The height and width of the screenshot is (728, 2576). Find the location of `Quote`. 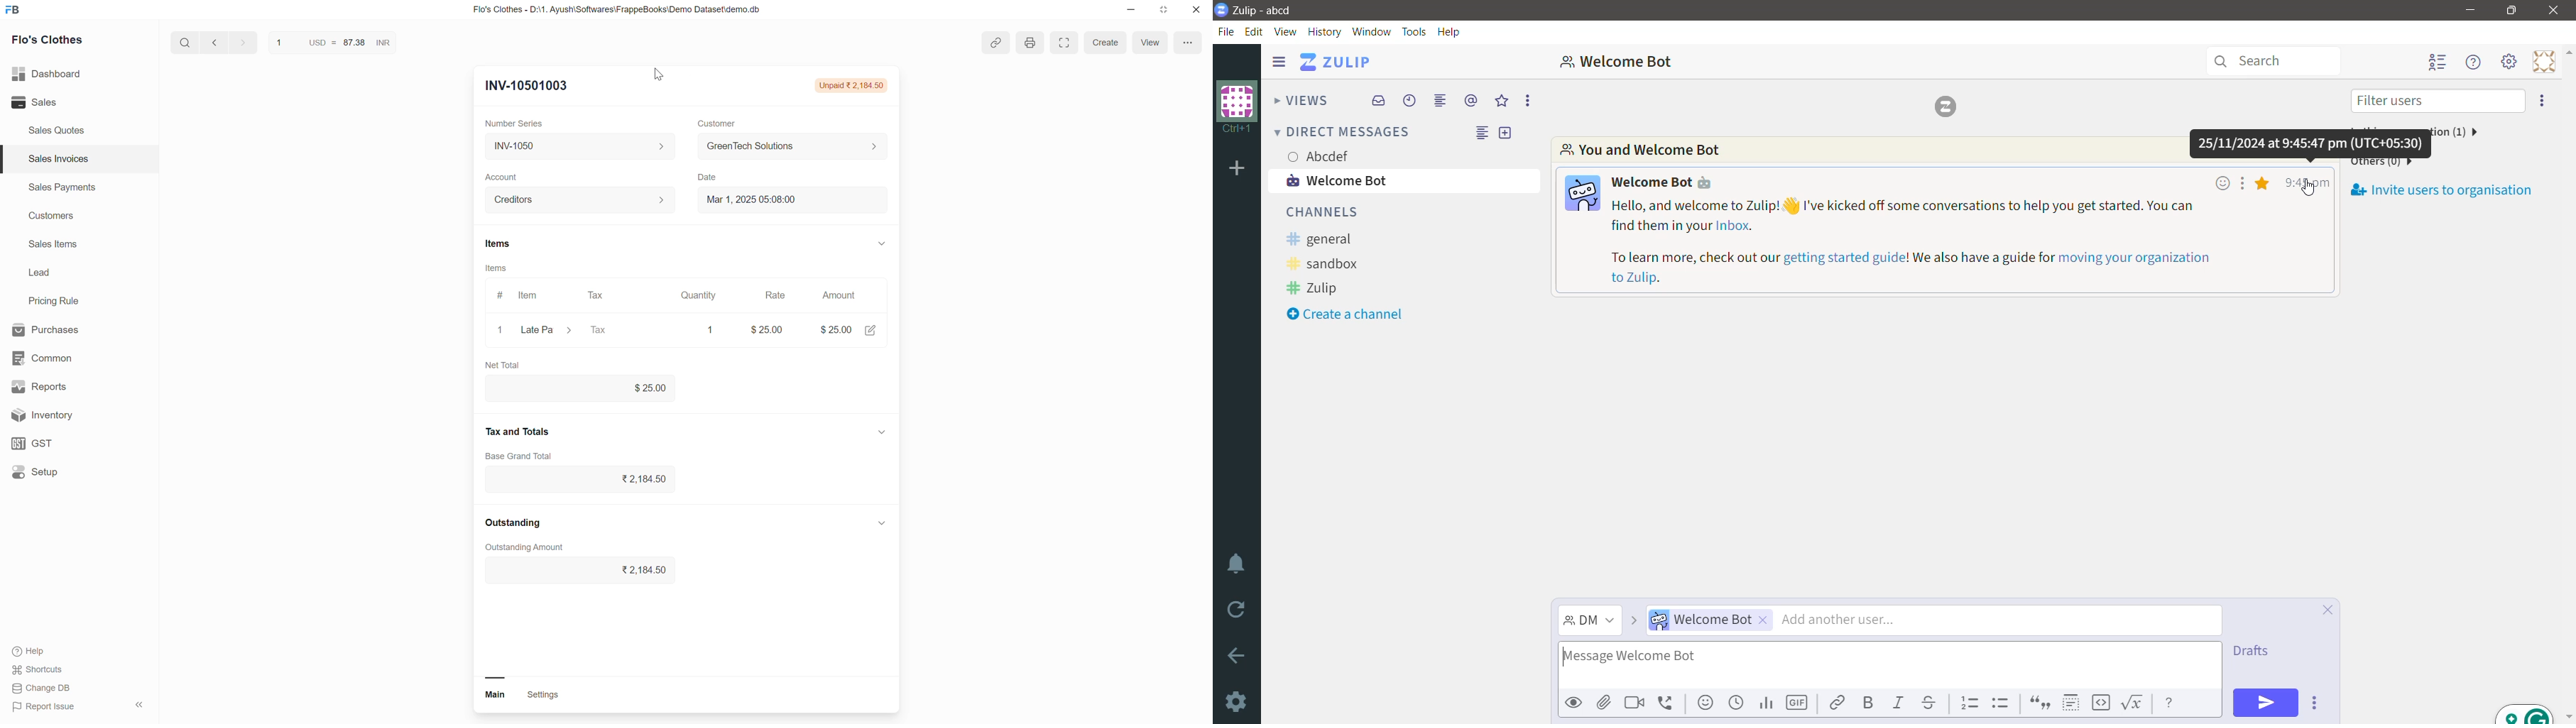

Quote is located at coordinates (2041, 704).